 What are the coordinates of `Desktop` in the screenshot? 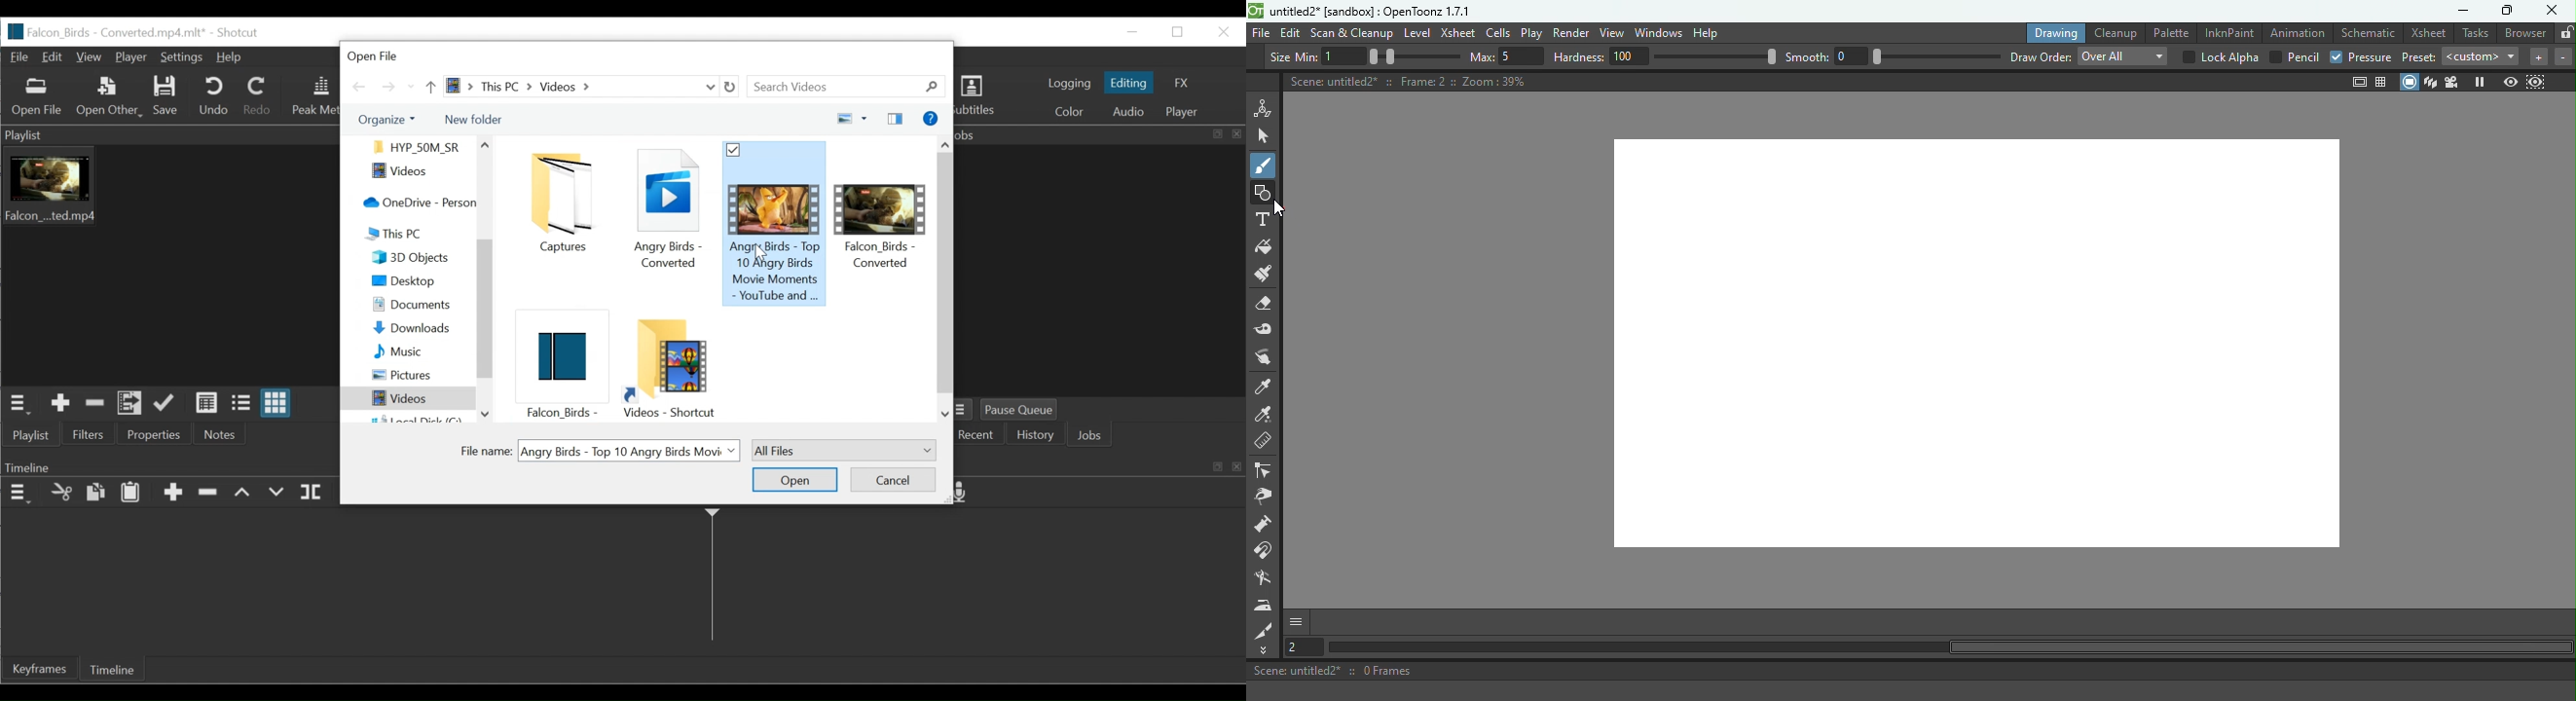 It's located at (411, 282).